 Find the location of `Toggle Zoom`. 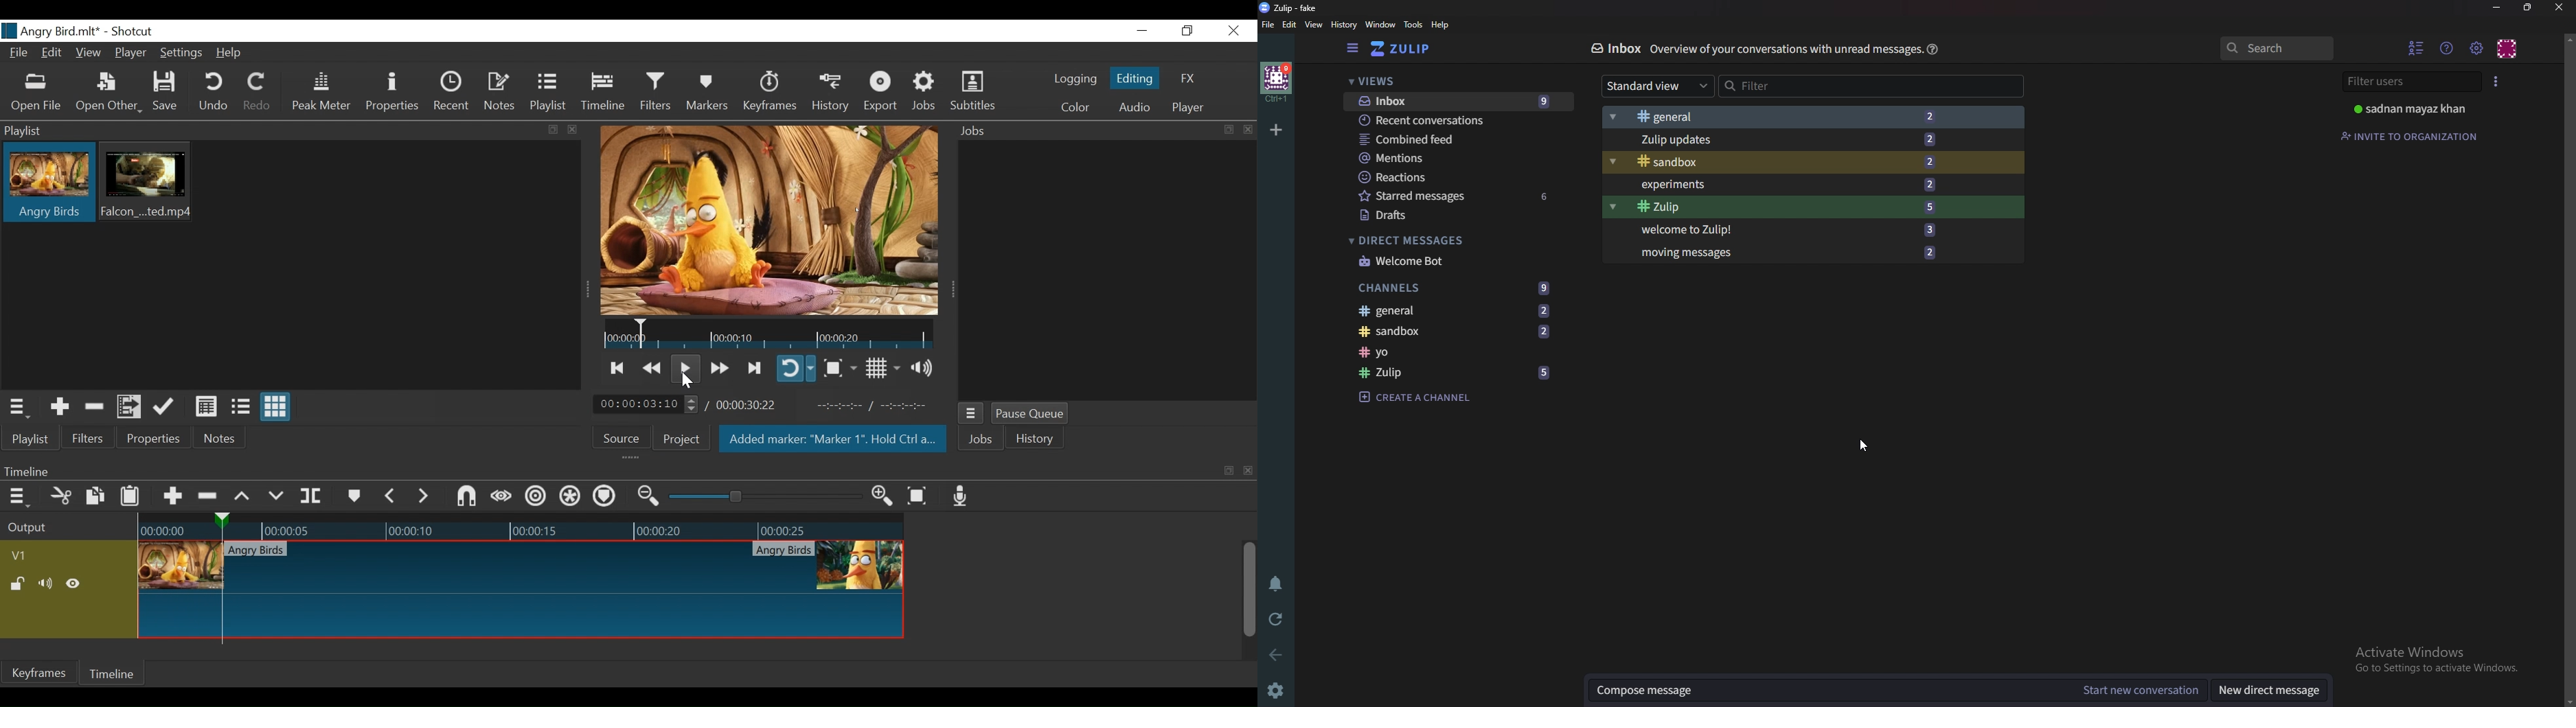

Toggle Zoom is located at coordinates (840, 368).